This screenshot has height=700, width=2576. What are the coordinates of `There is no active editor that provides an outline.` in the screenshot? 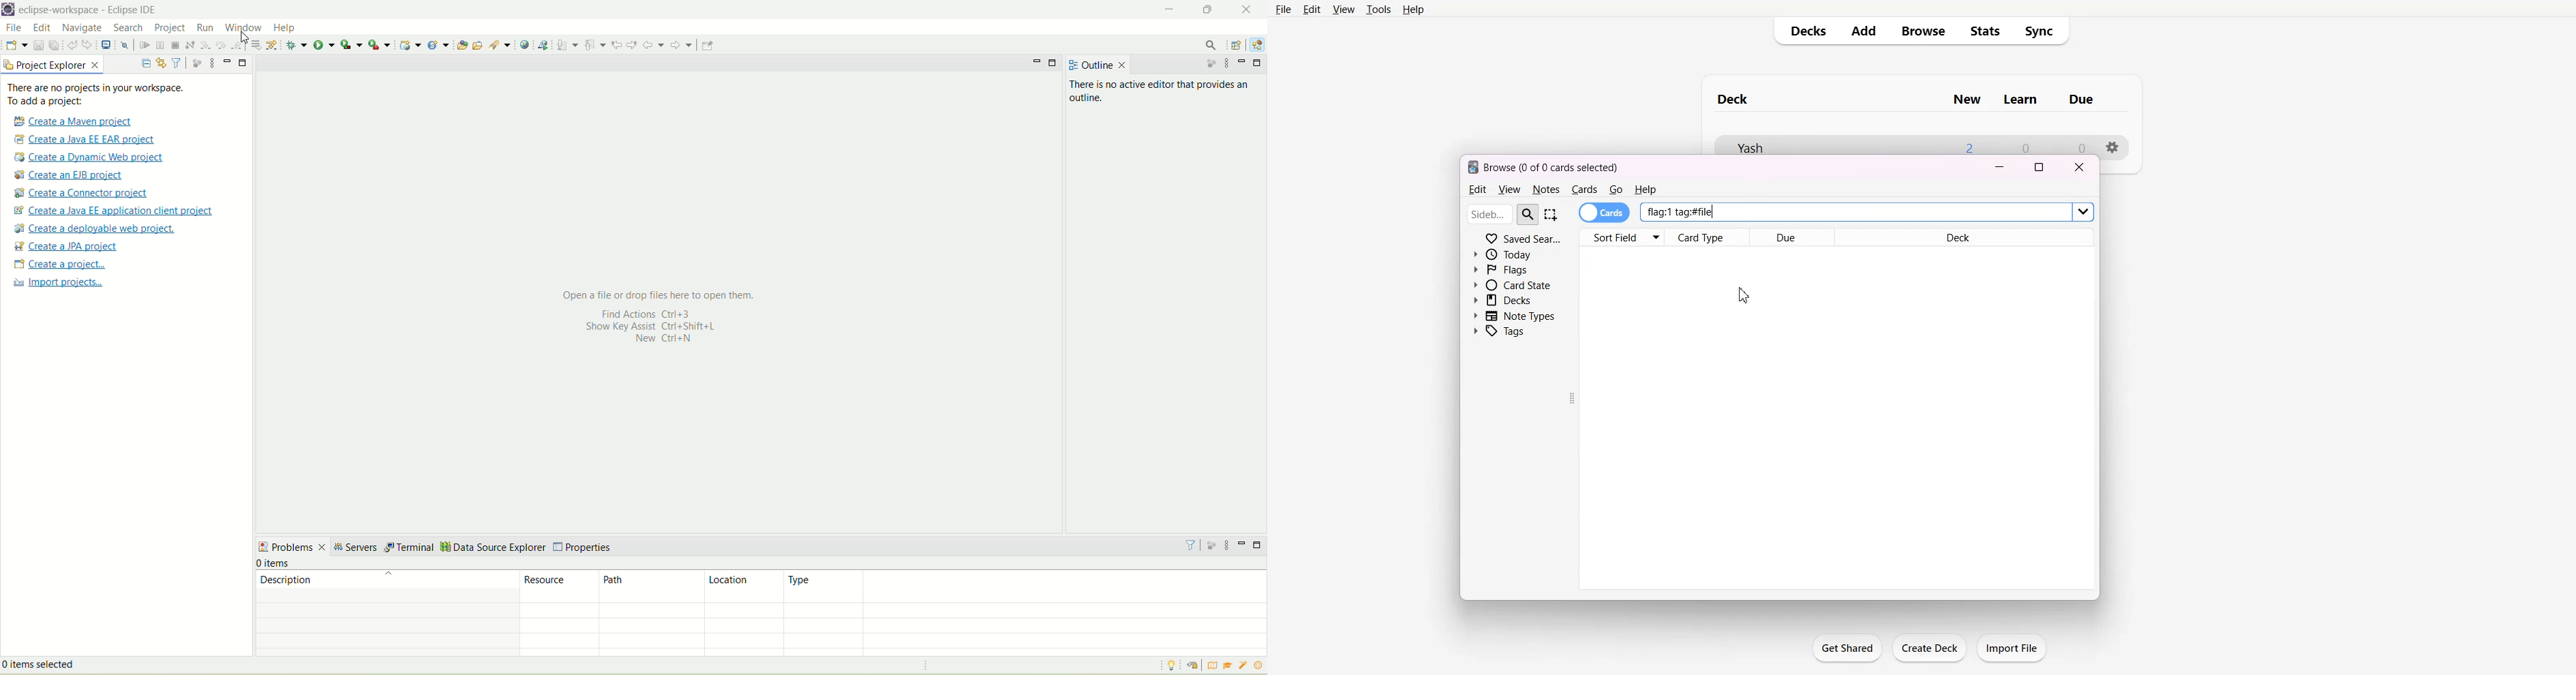 It's located at (1138, 101).